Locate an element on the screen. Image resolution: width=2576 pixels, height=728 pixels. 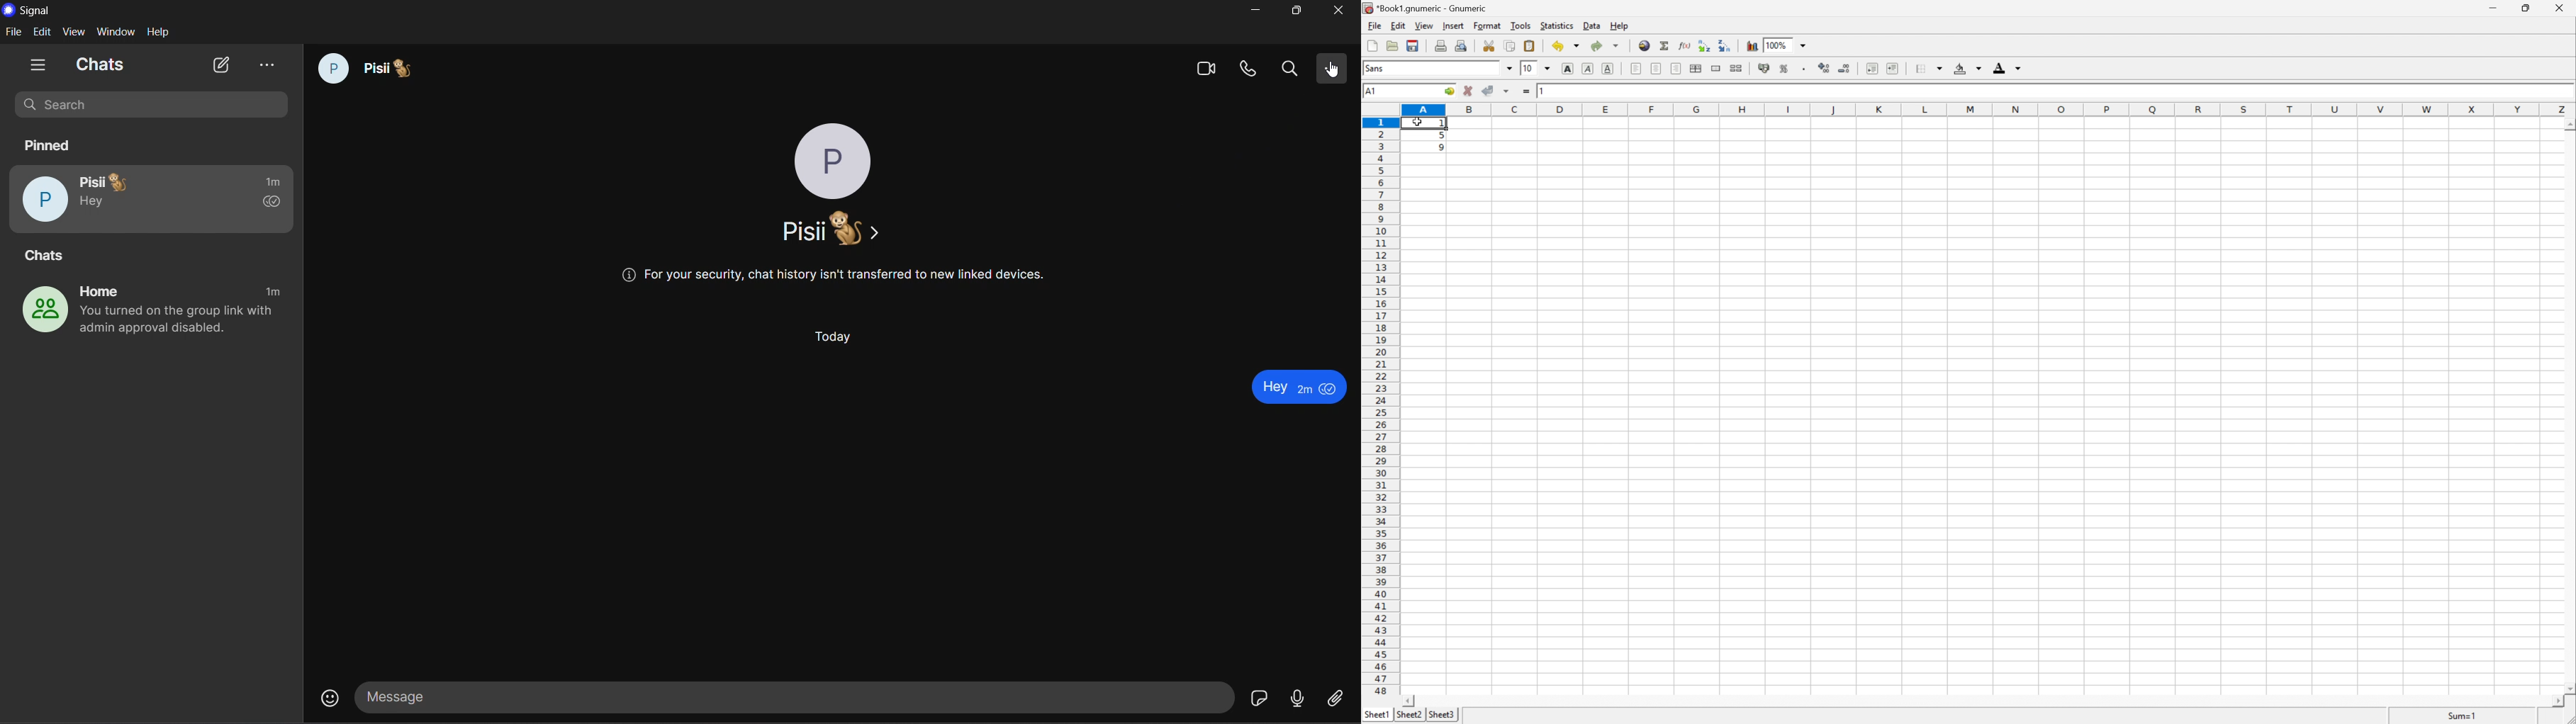
format selection as percentage is located at coordinates (1784, 68).